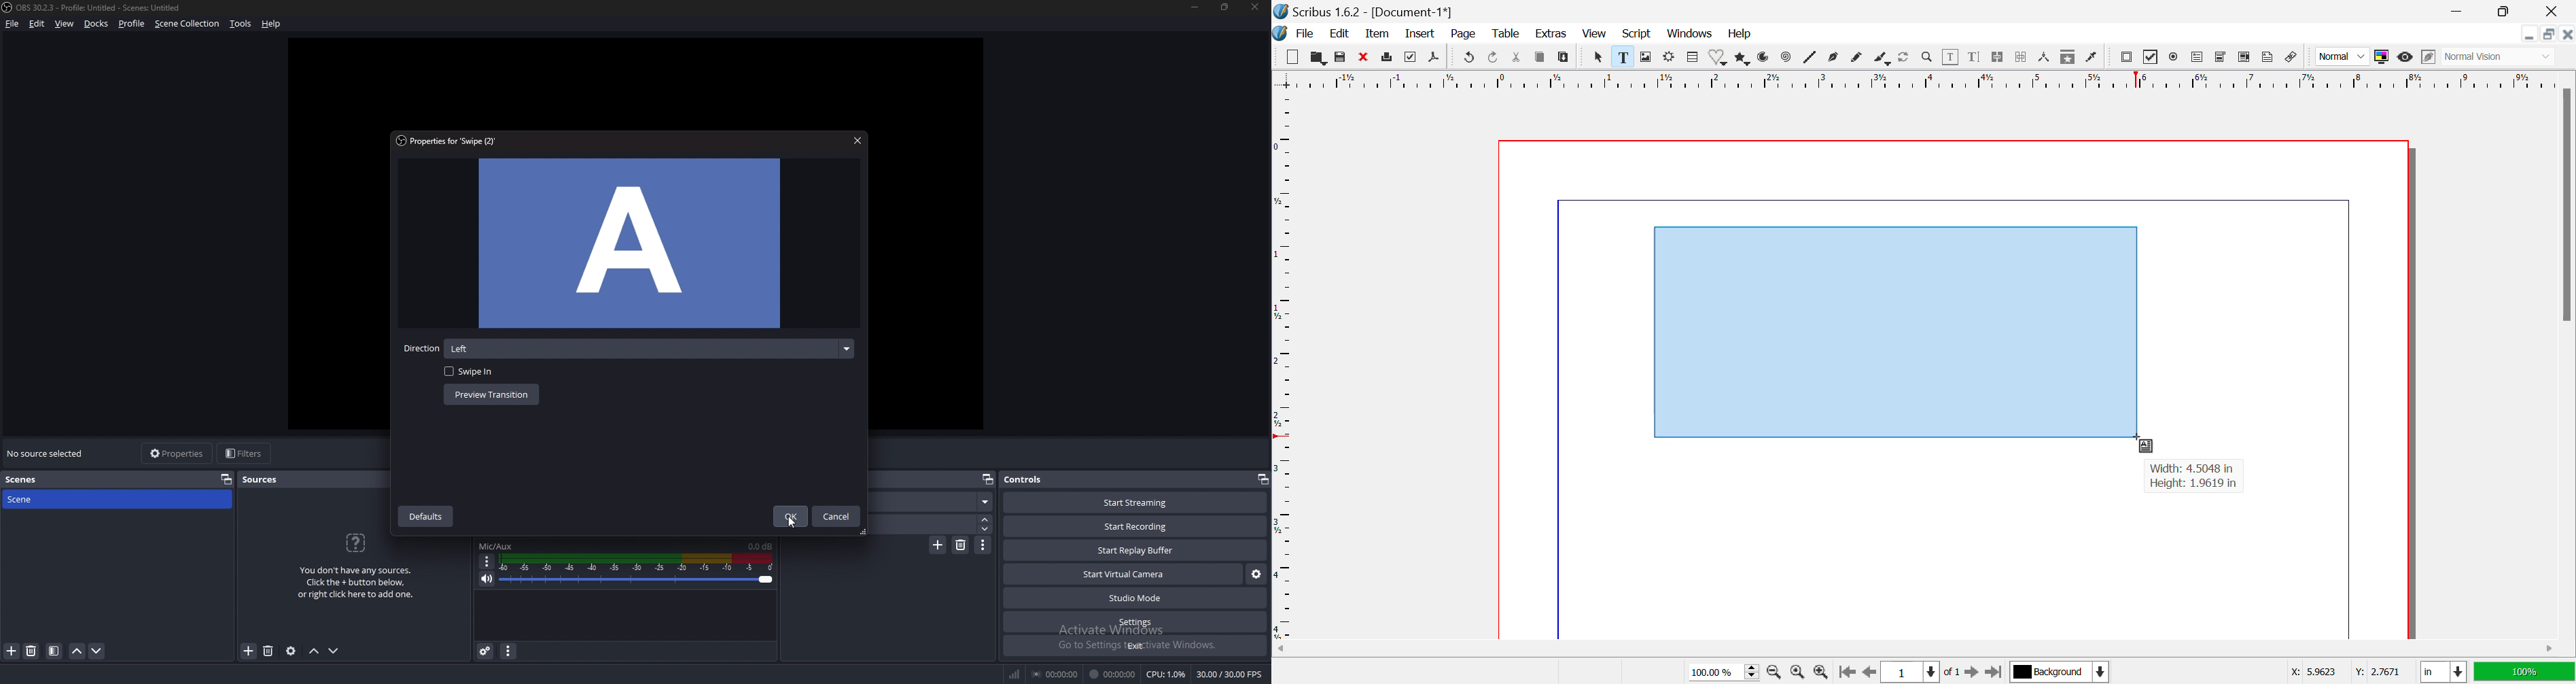 The height and width of the screenshot is (700, 2576). What do you see at coordinates (1339, 57) in the screenshot?
I see `Save` at bounding box center [1339, 57].